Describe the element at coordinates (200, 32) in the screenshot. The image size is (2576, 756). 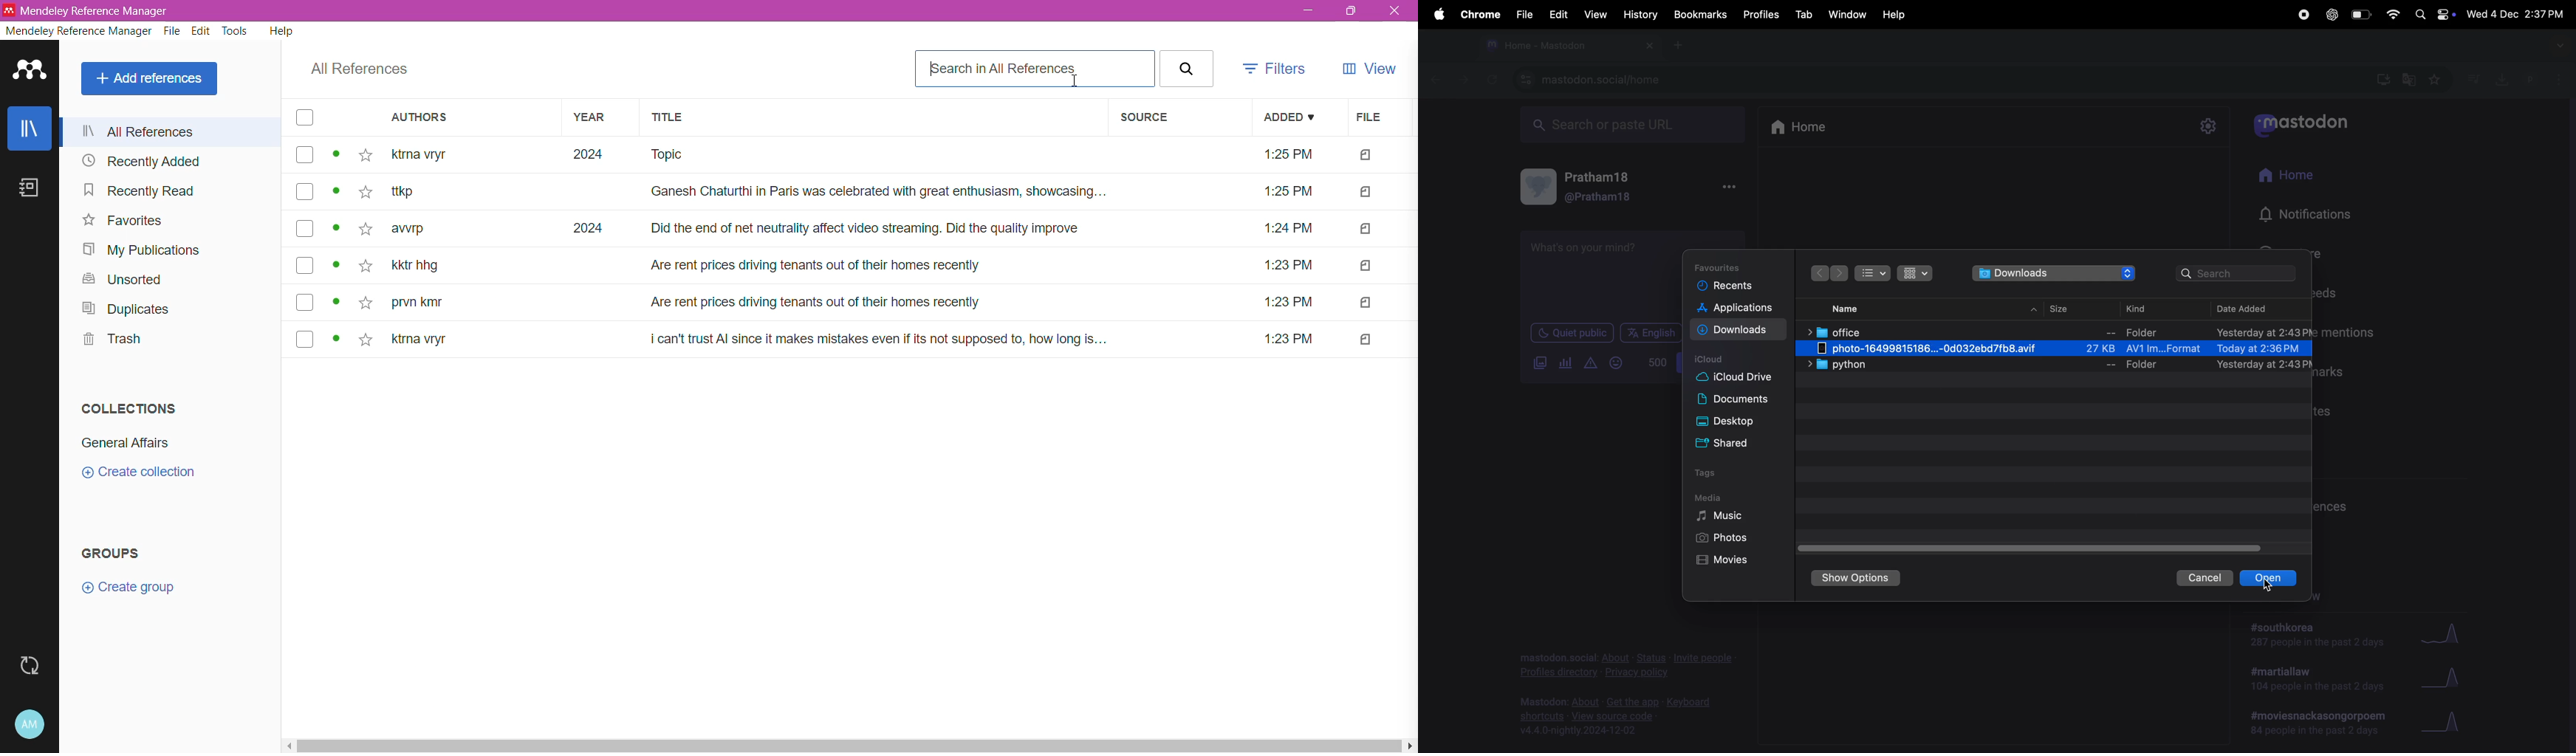
I see `Edit` at that location.